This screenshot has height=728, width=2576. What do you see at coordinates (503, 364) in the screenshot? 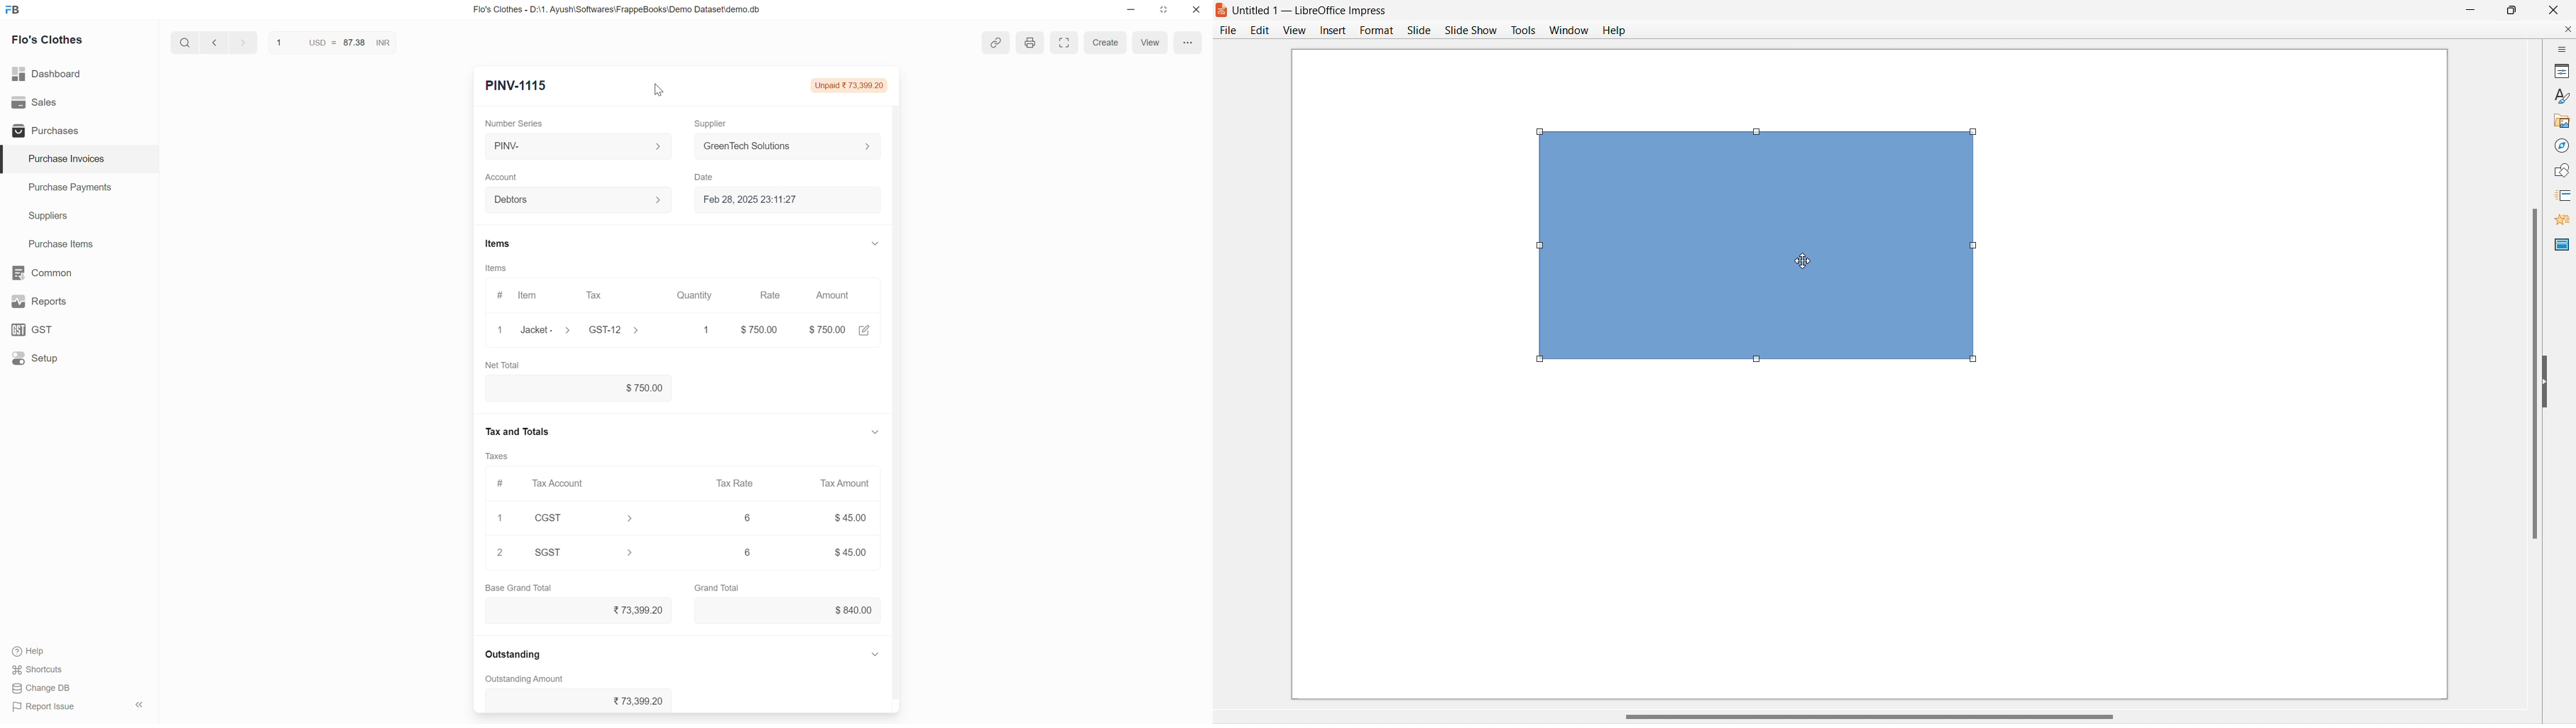
I see `Net Total` at bounding box center [503, 364].